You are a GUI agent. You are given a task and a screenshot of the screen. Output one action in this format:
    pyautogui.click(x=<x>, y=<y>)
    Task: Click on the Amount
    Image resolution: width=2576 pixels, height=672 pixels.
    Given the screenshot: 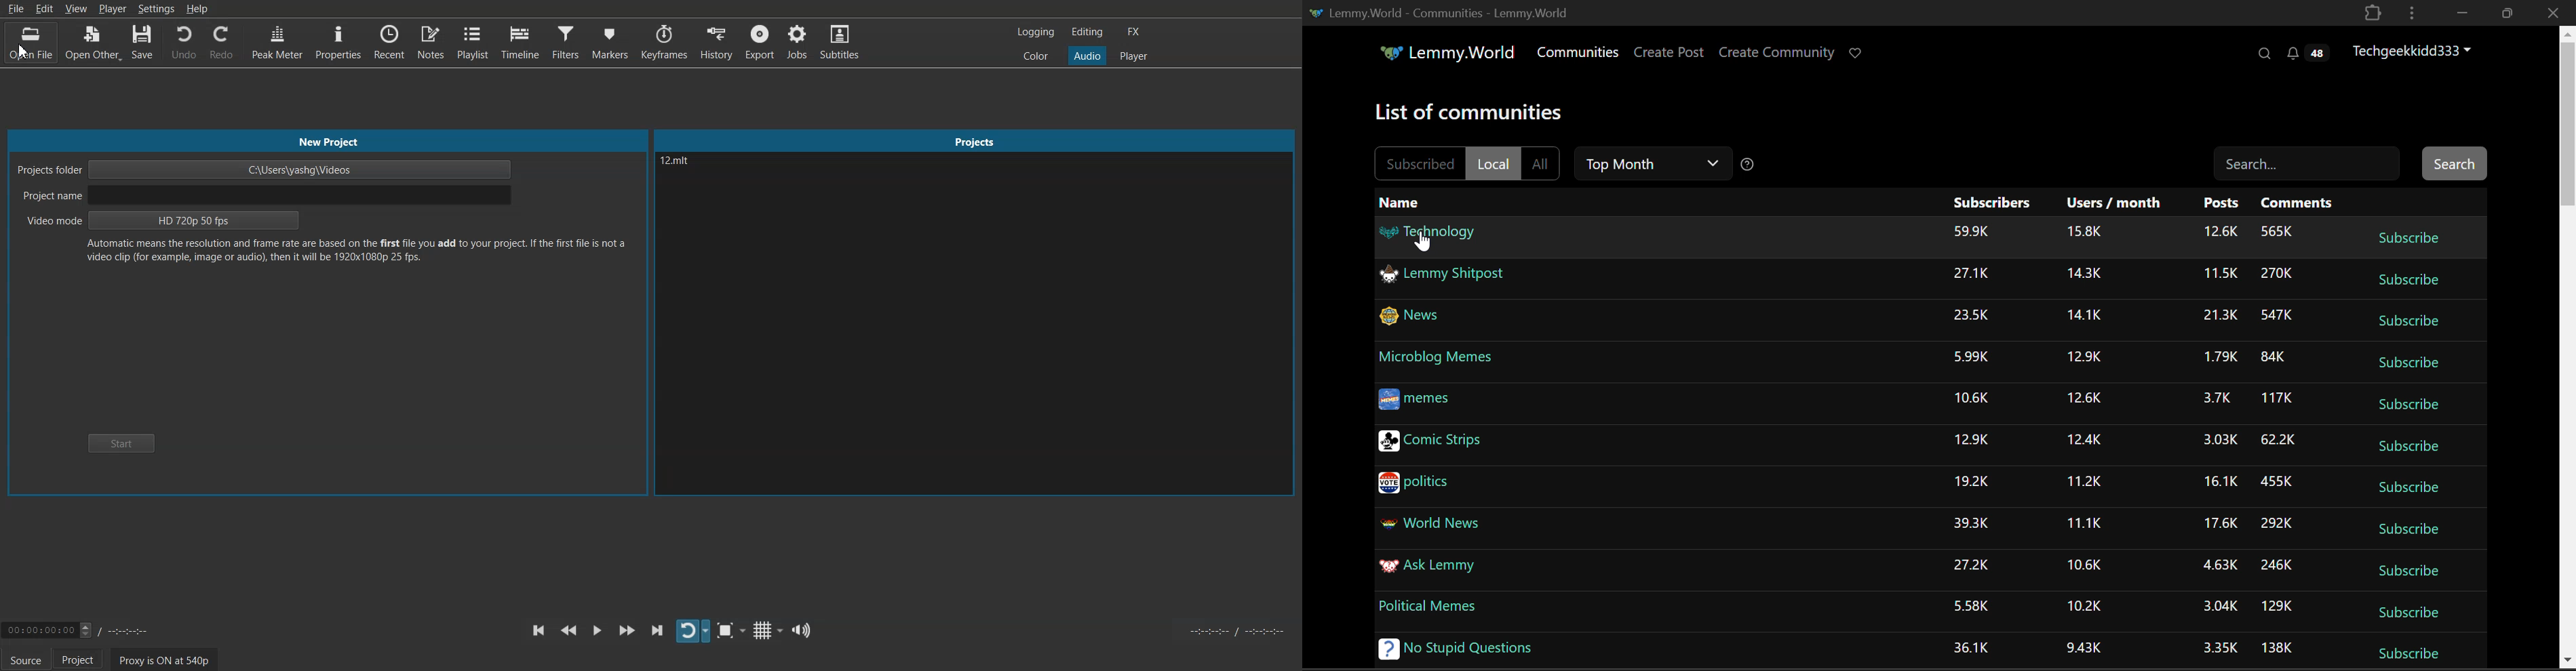 What is the action you would take?
    pyautogui.click(x=1970, y=648)
    